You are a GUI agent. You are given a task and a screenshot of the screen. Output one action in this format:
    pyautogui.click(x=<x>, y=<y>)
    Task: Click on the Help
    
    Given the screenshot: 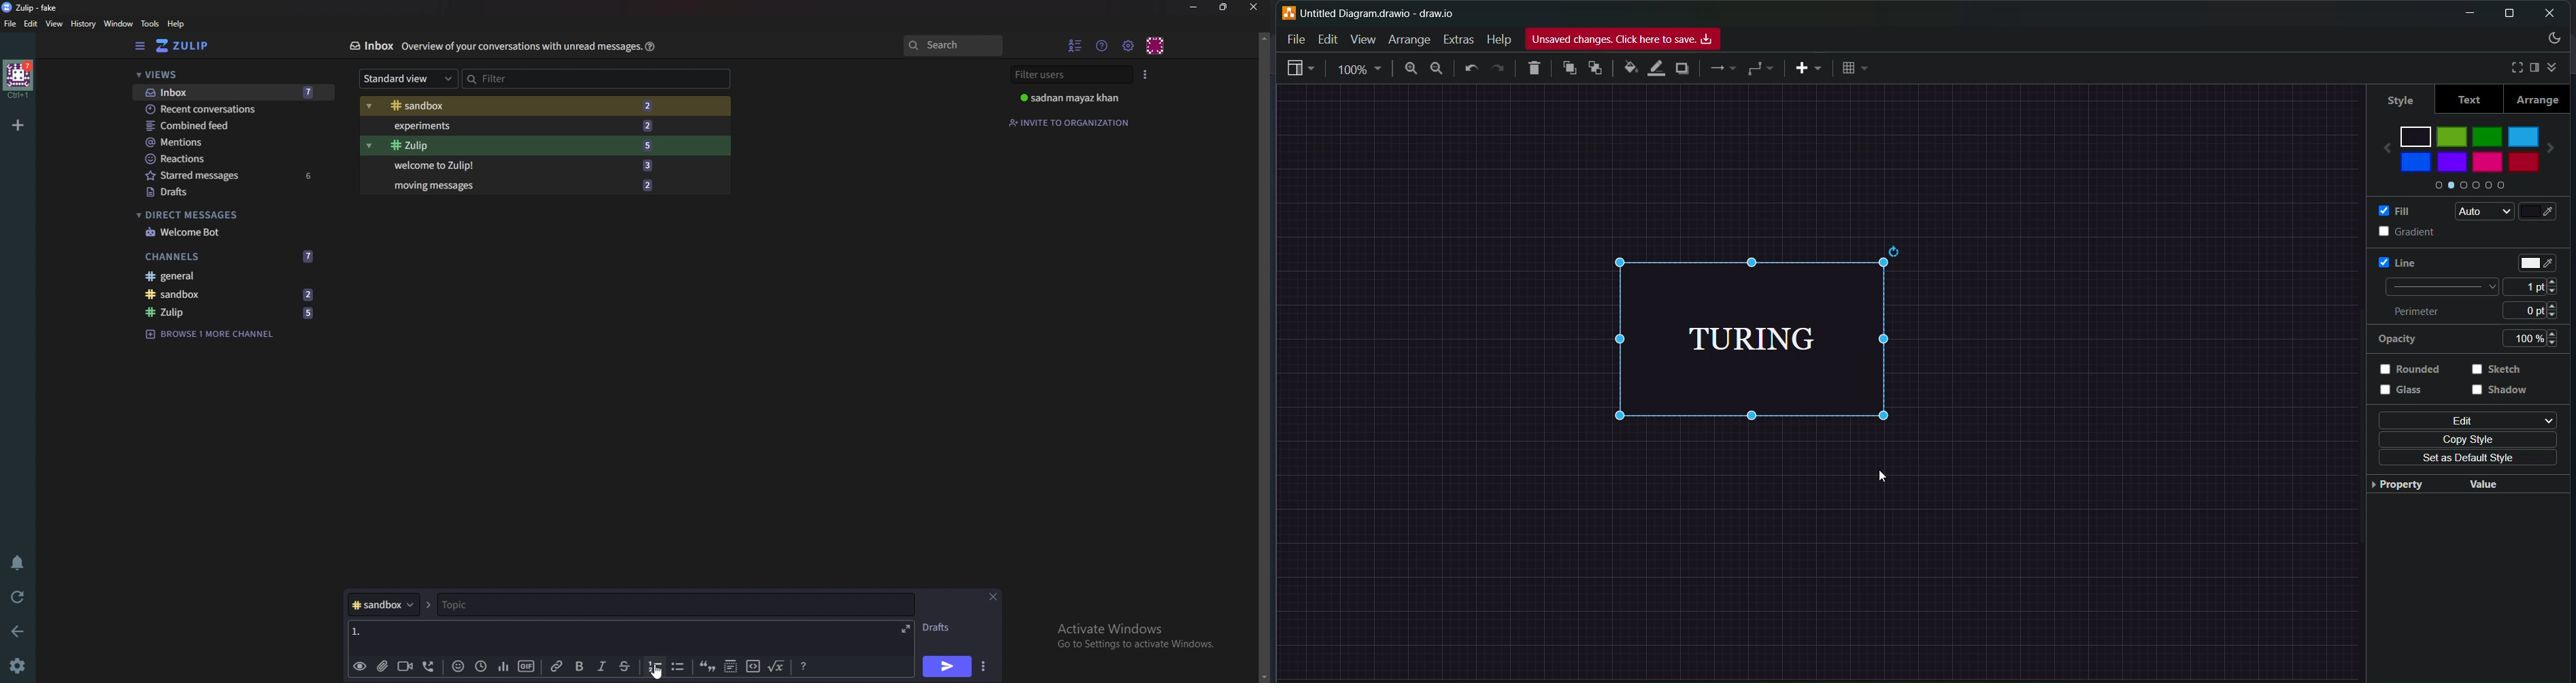 What is the action you would take?
    pyautogui.click(x=649, y=46)
    